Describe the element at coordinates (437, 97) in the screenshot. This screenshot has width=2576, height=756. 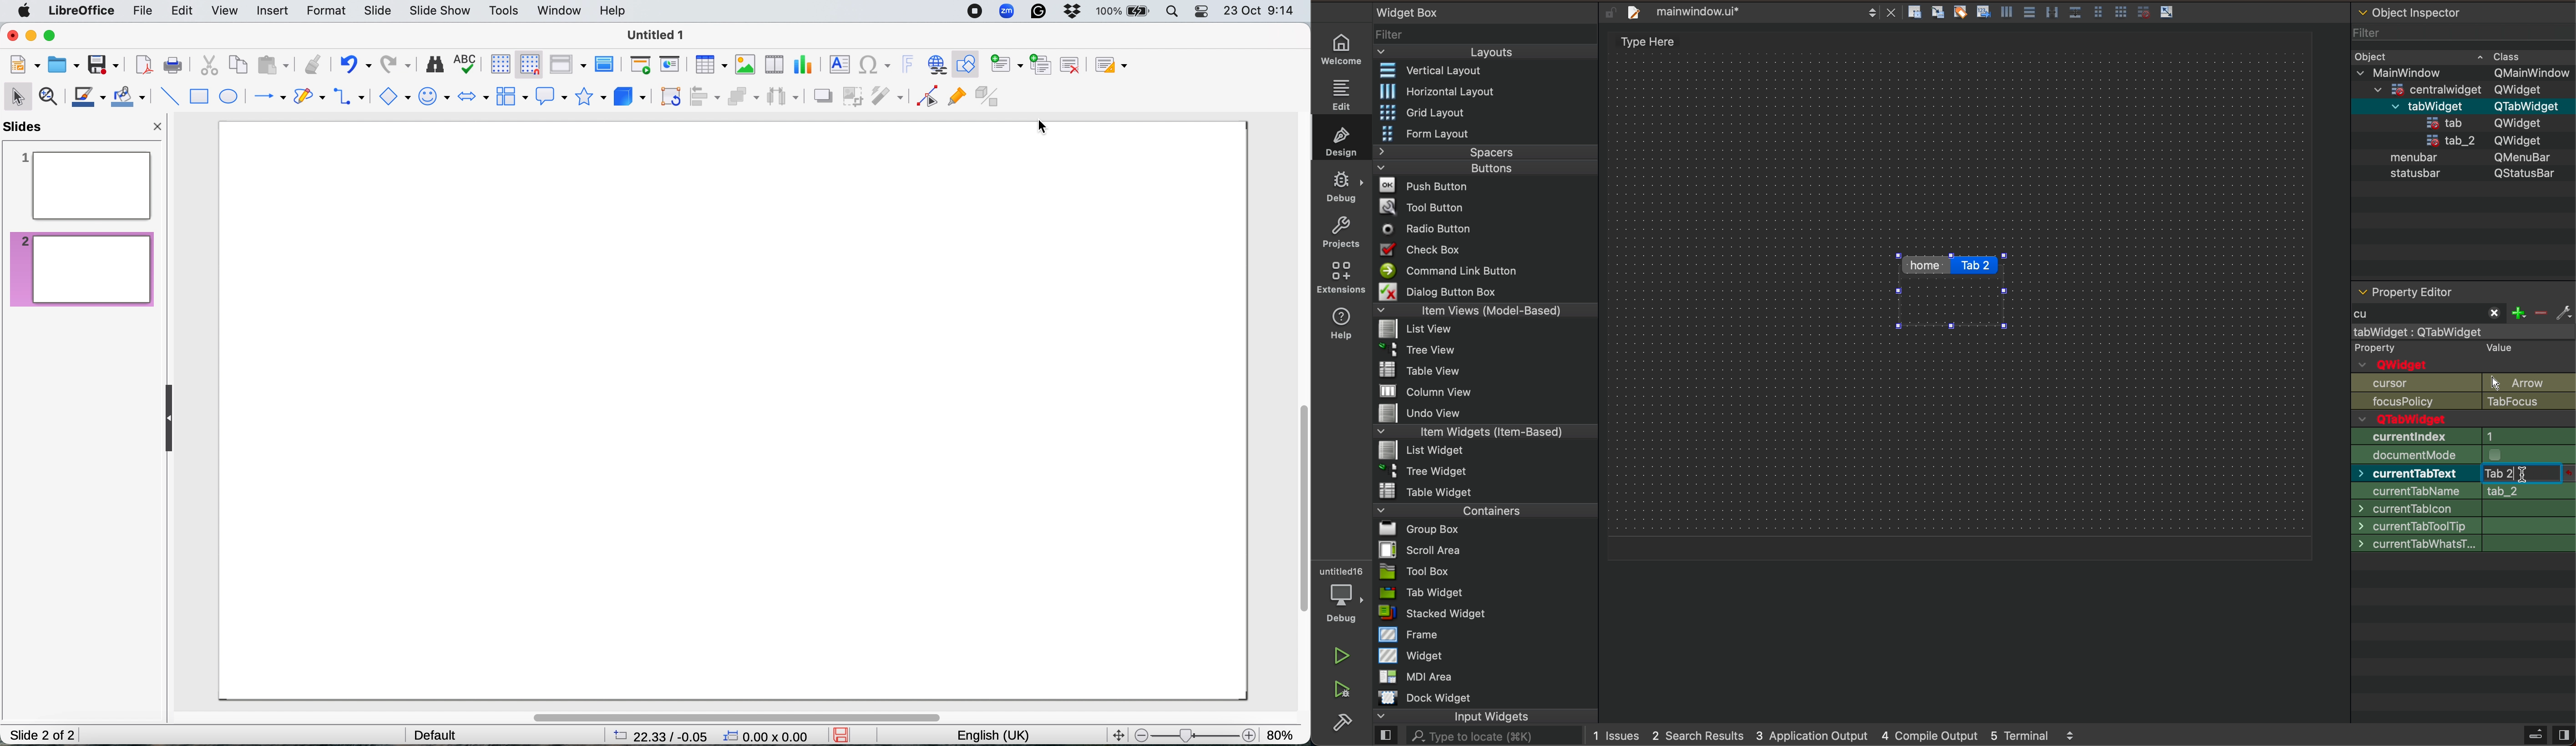
I see `symbol shapes` at that location.